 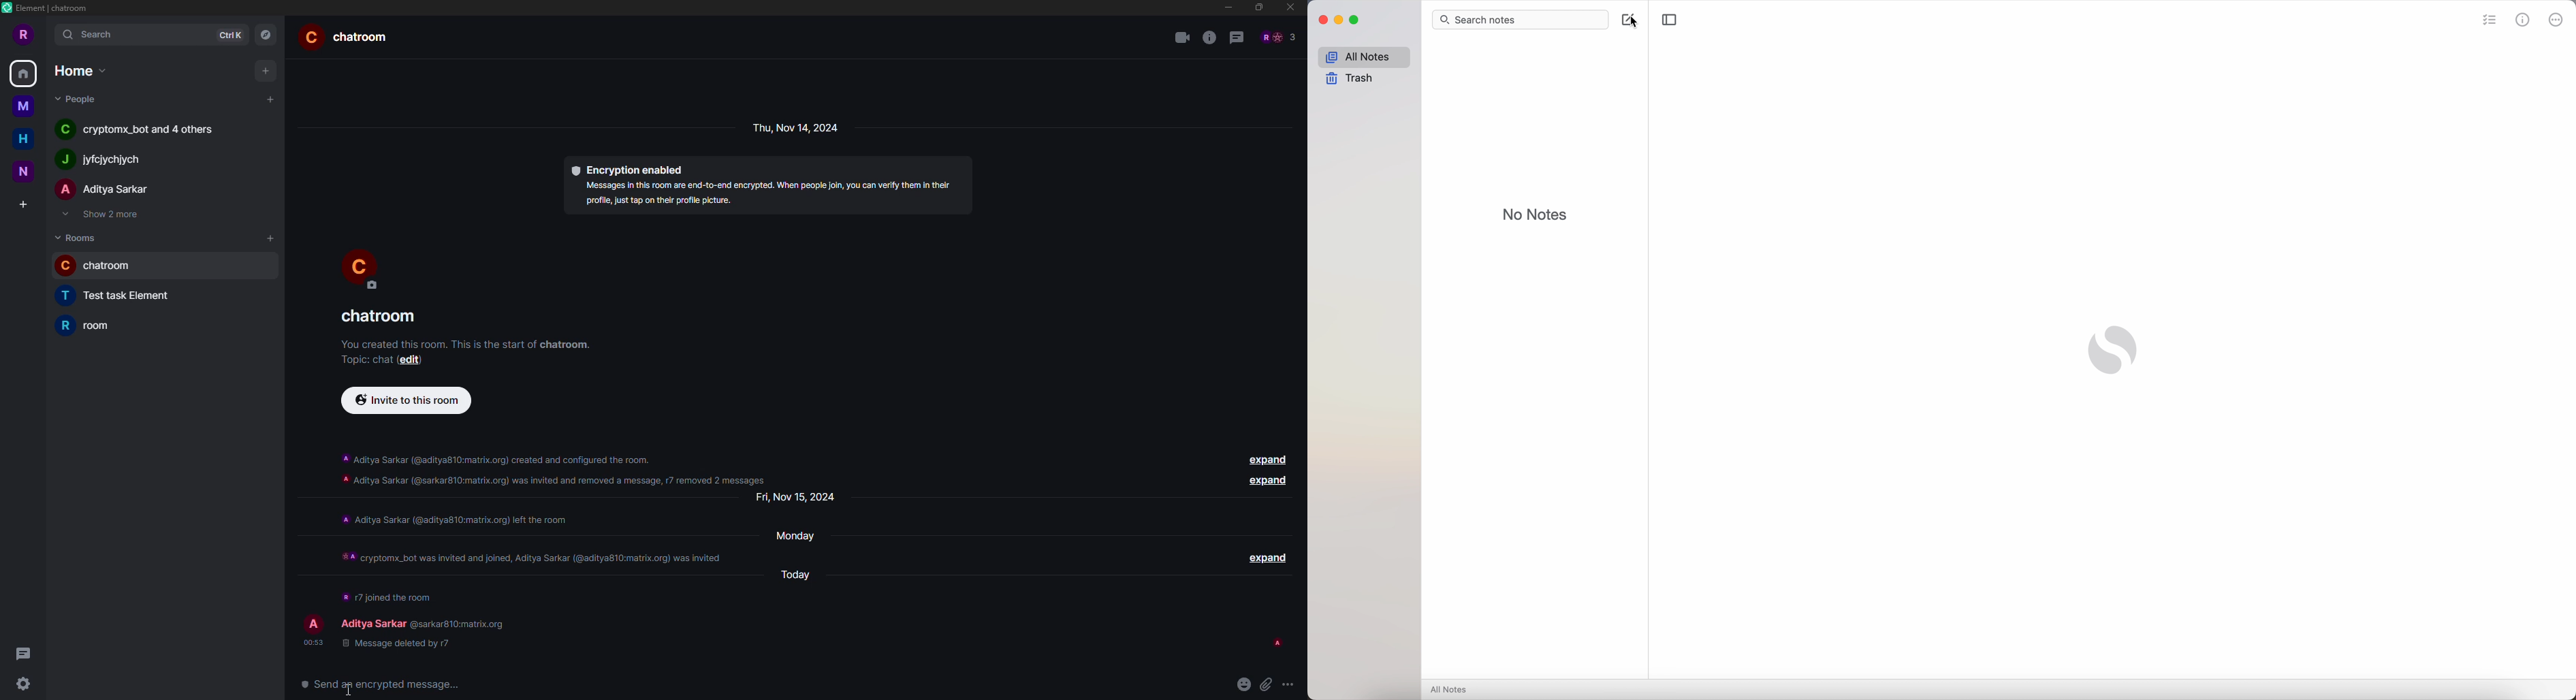 I want to click on cursor, so click(x=1640, y=24).